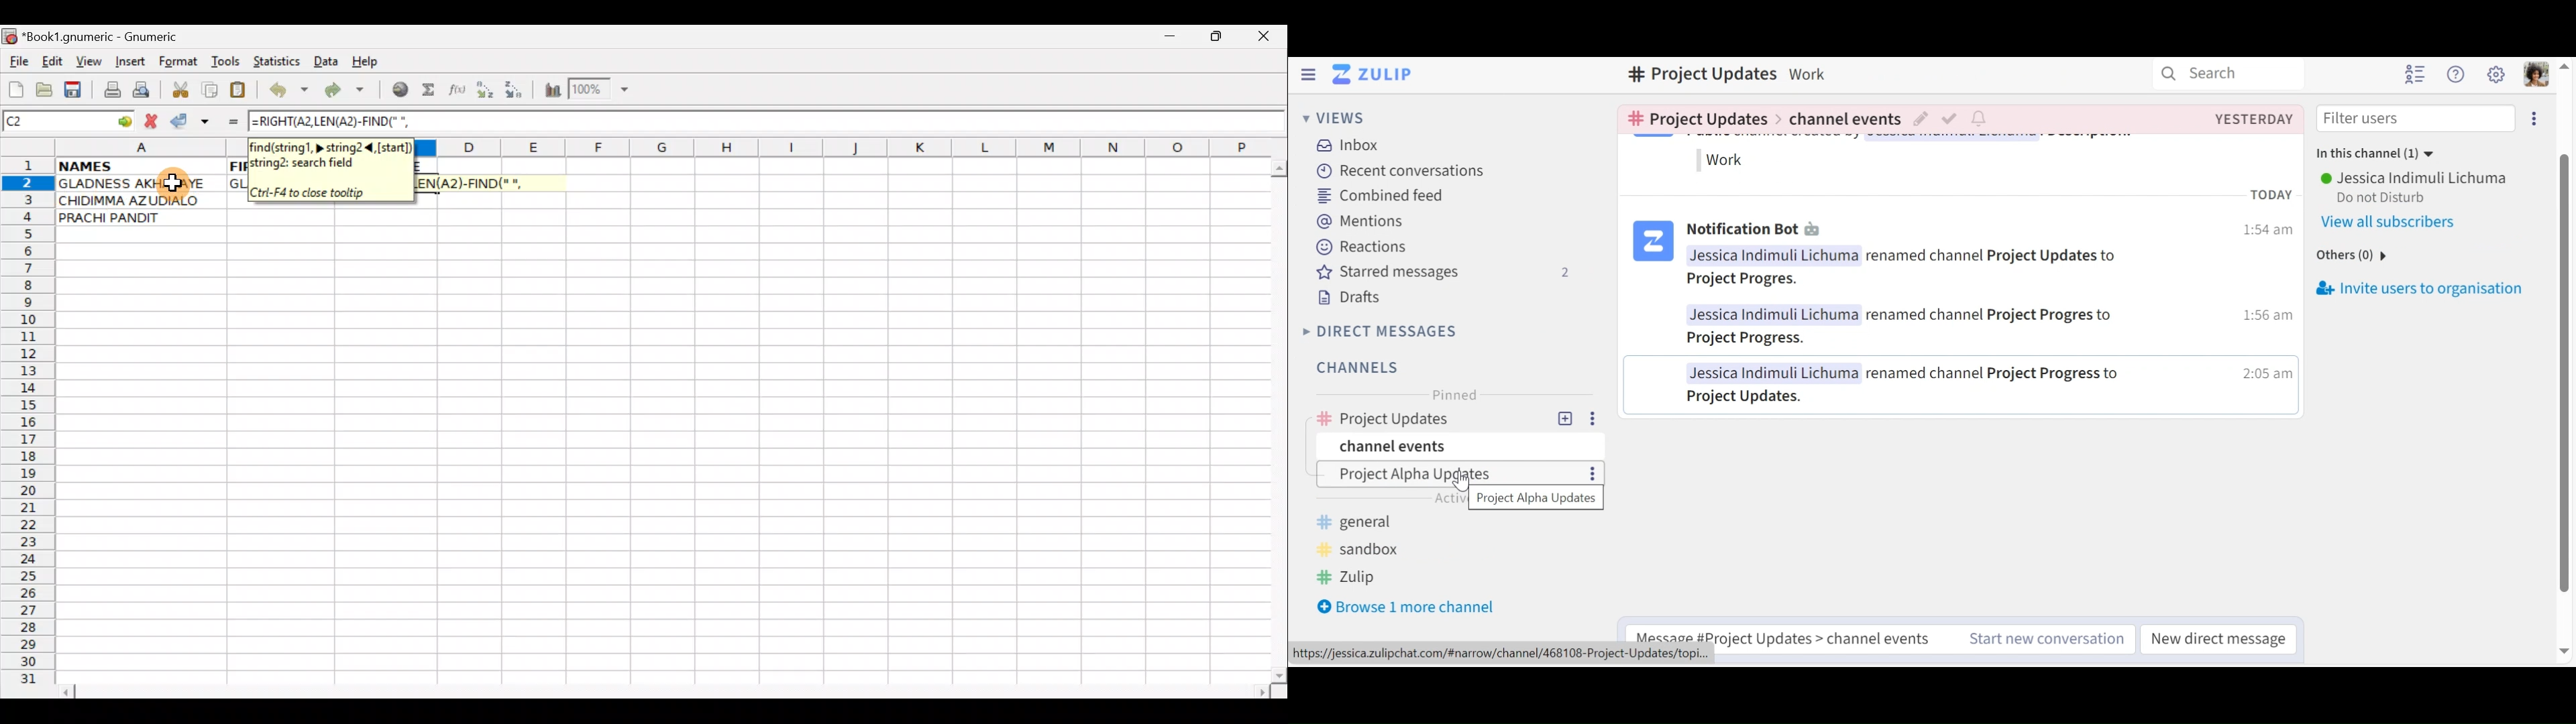 Image resolution: width=2576 pixels, height=728 pixels. I want to click on Configure notification, so click(1981, 119).